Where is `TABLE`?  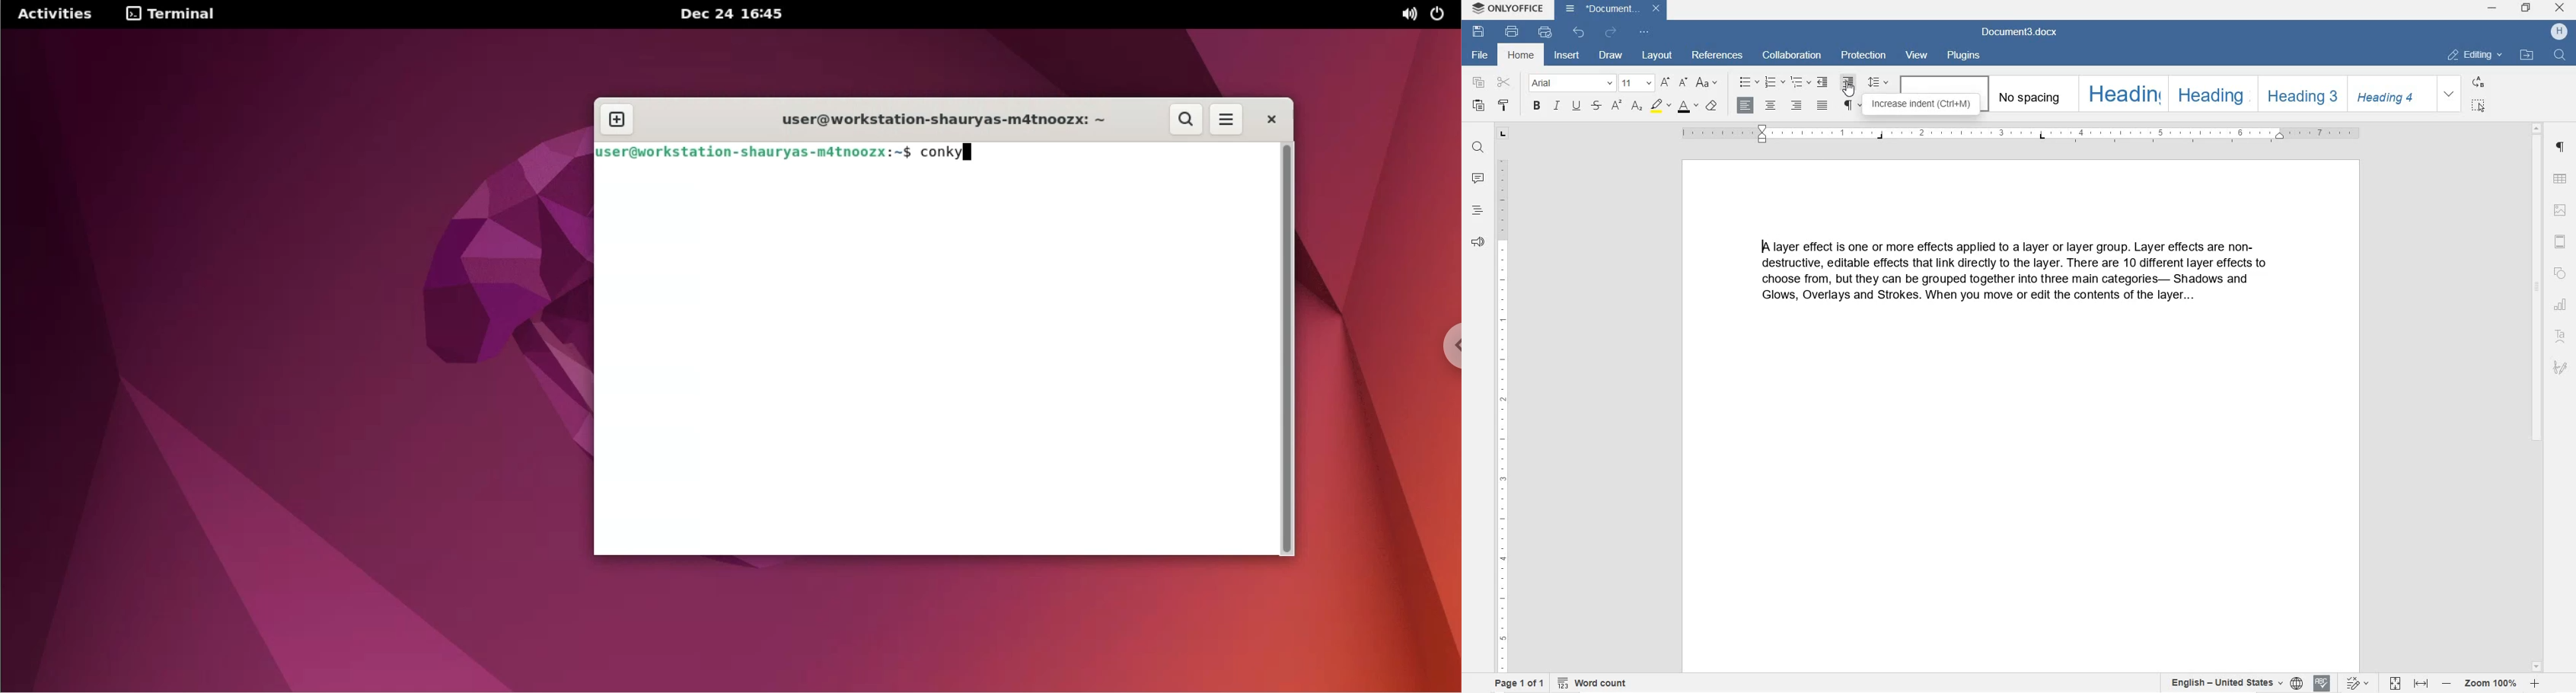
TABLE is located at coordinates (2560, 178).